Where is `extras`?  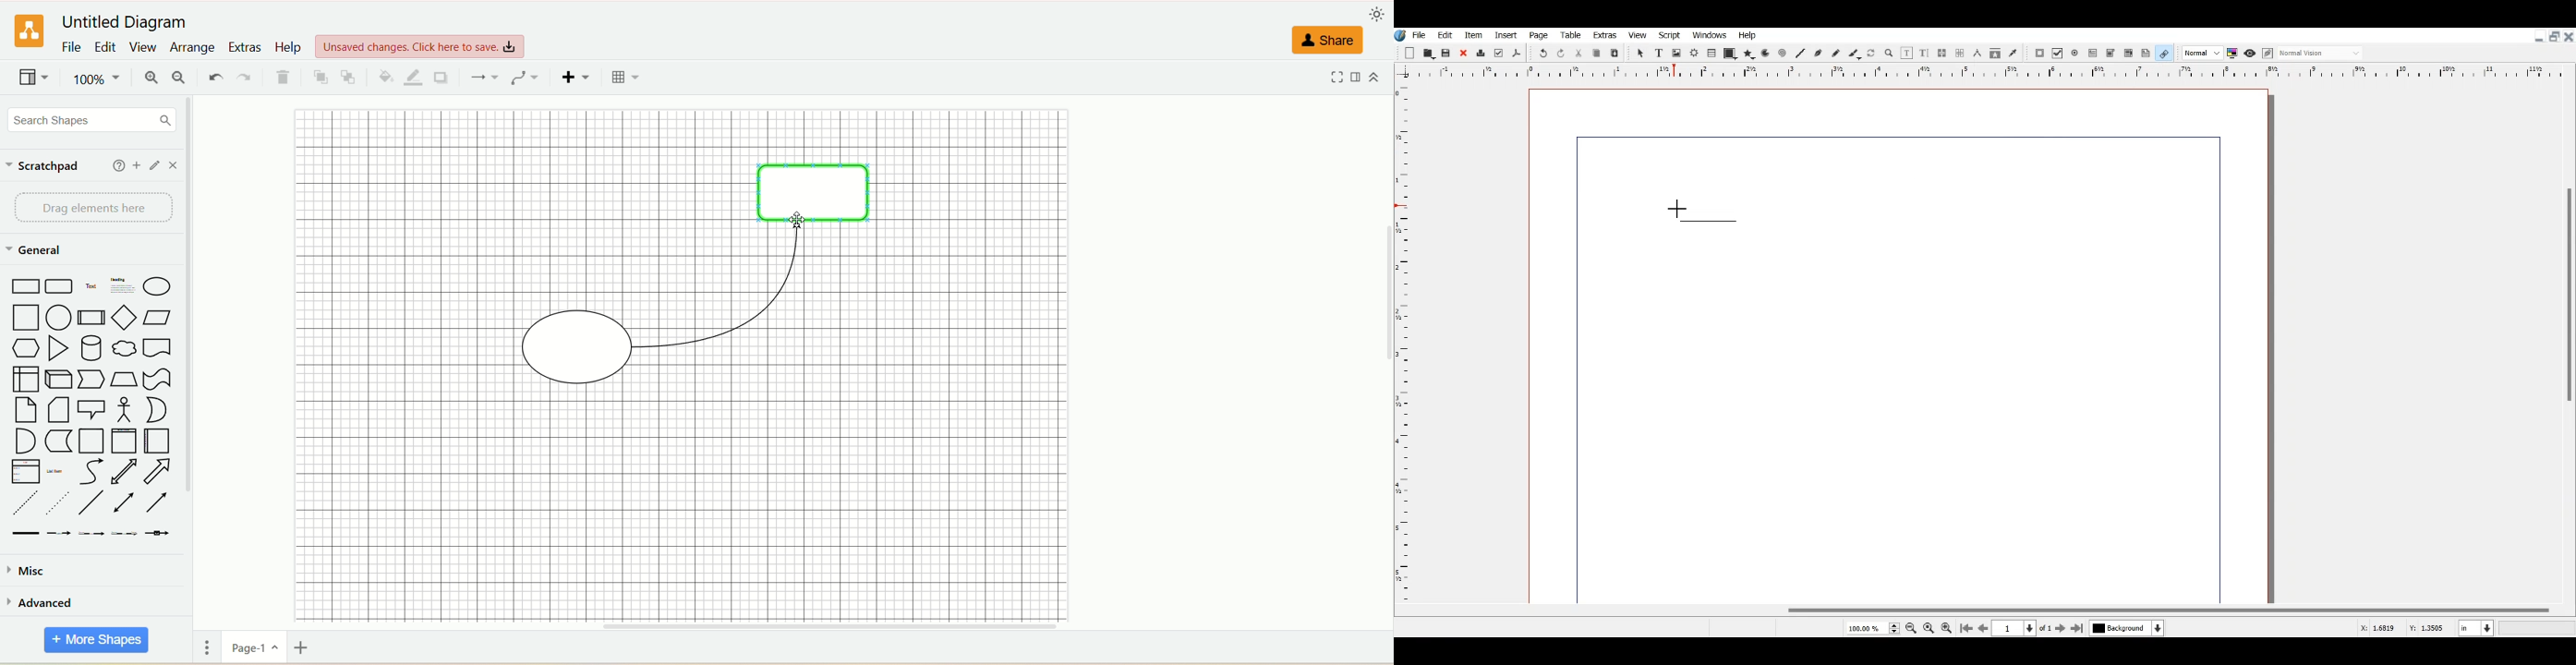 extras is located at coordinates (245, 46).